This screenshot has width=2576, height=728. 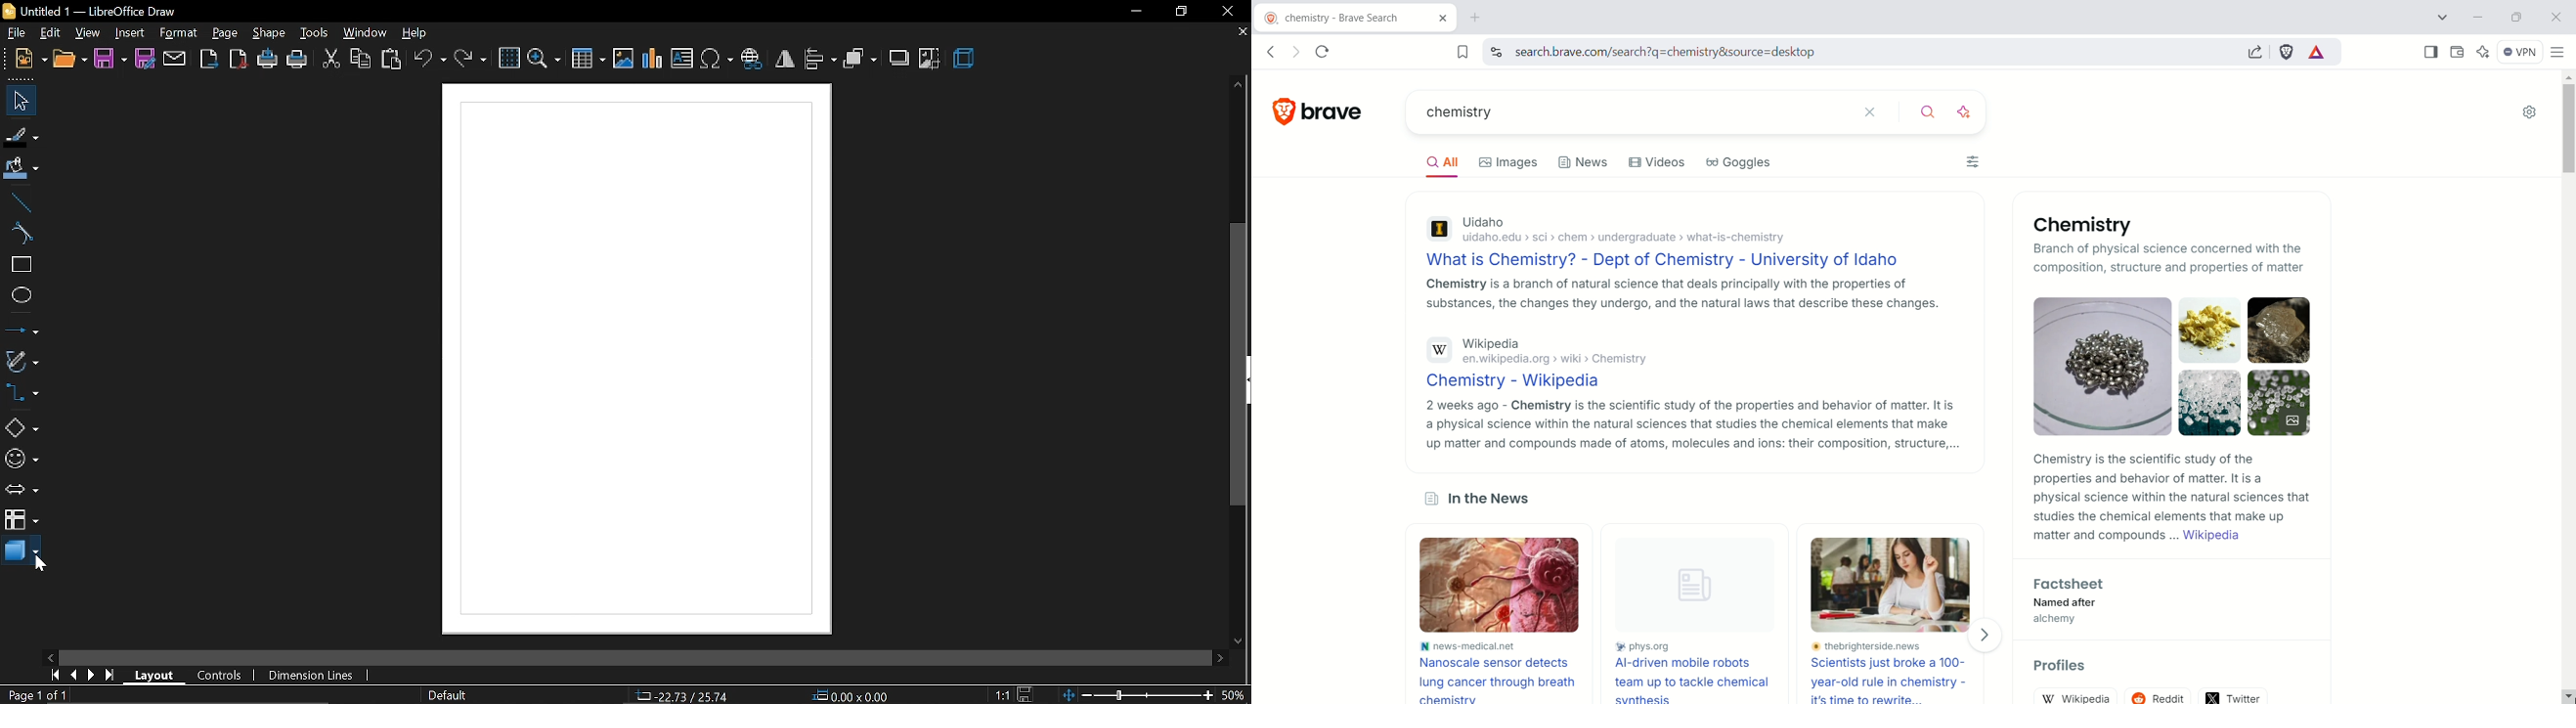 I want to click on flowchart, so click(x=22, y=520).